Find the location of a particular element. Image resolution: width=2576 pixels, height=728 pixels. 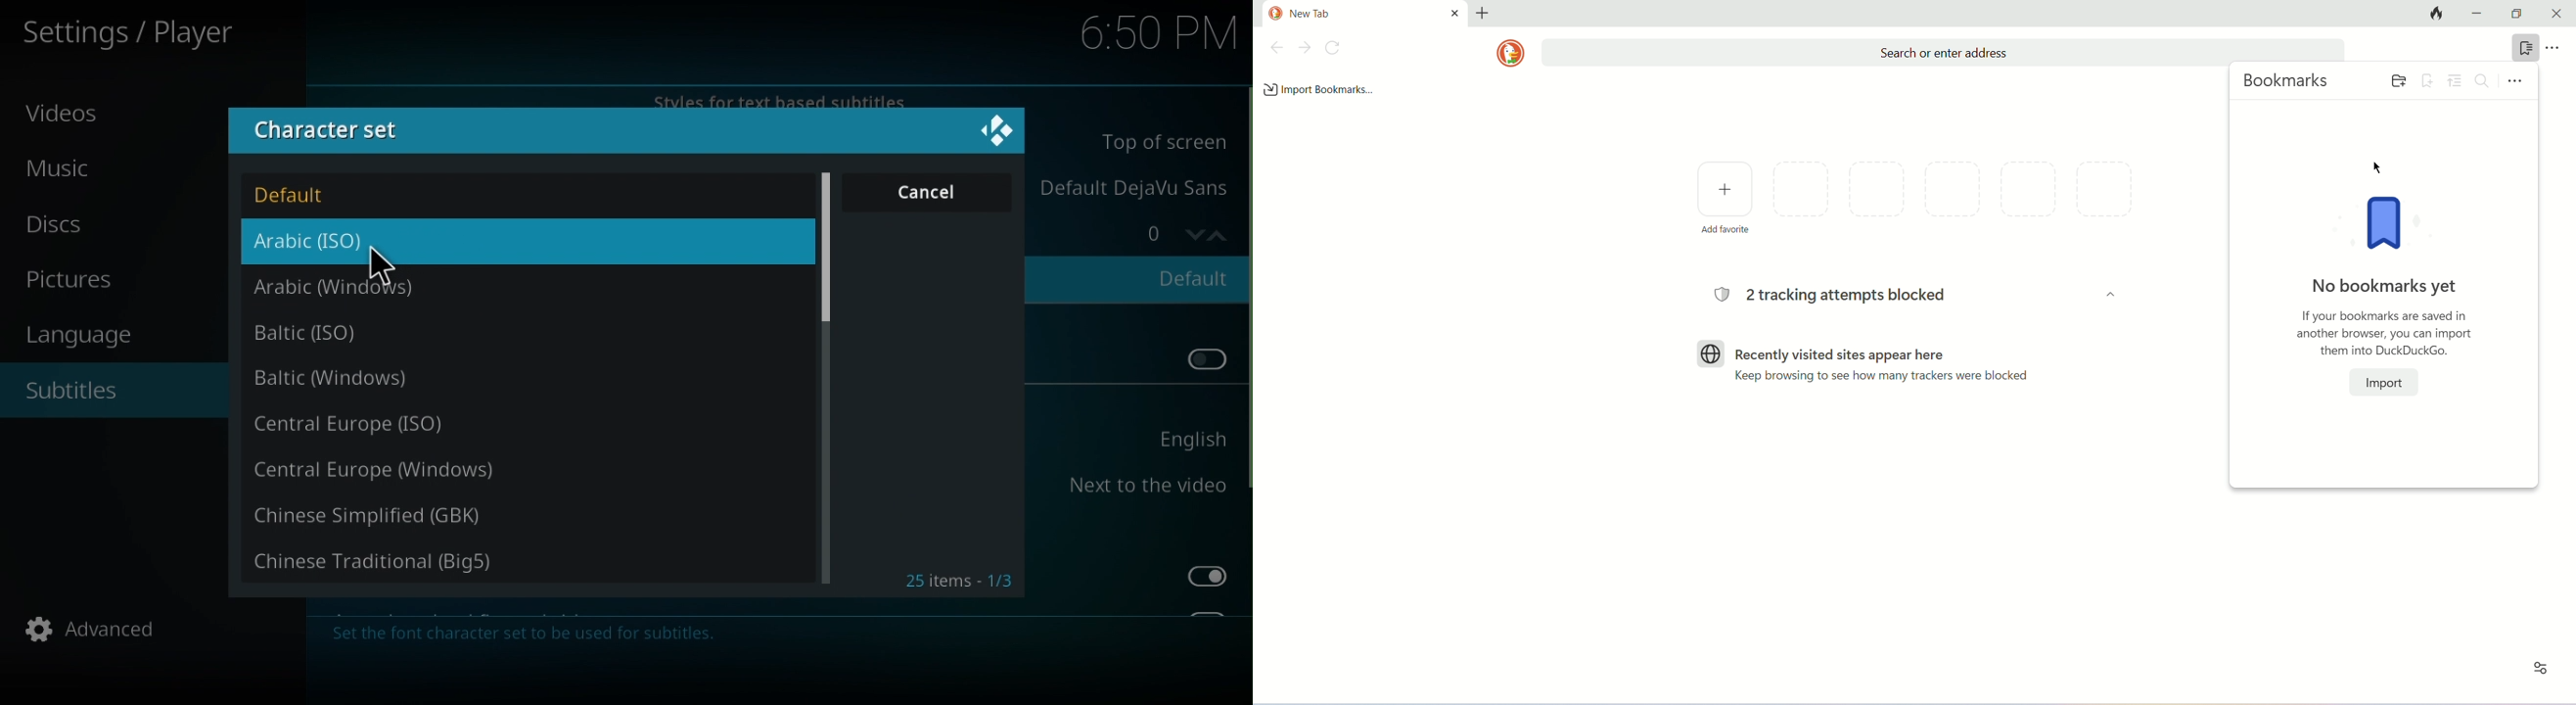

Music is located at coordinates (77, 168).